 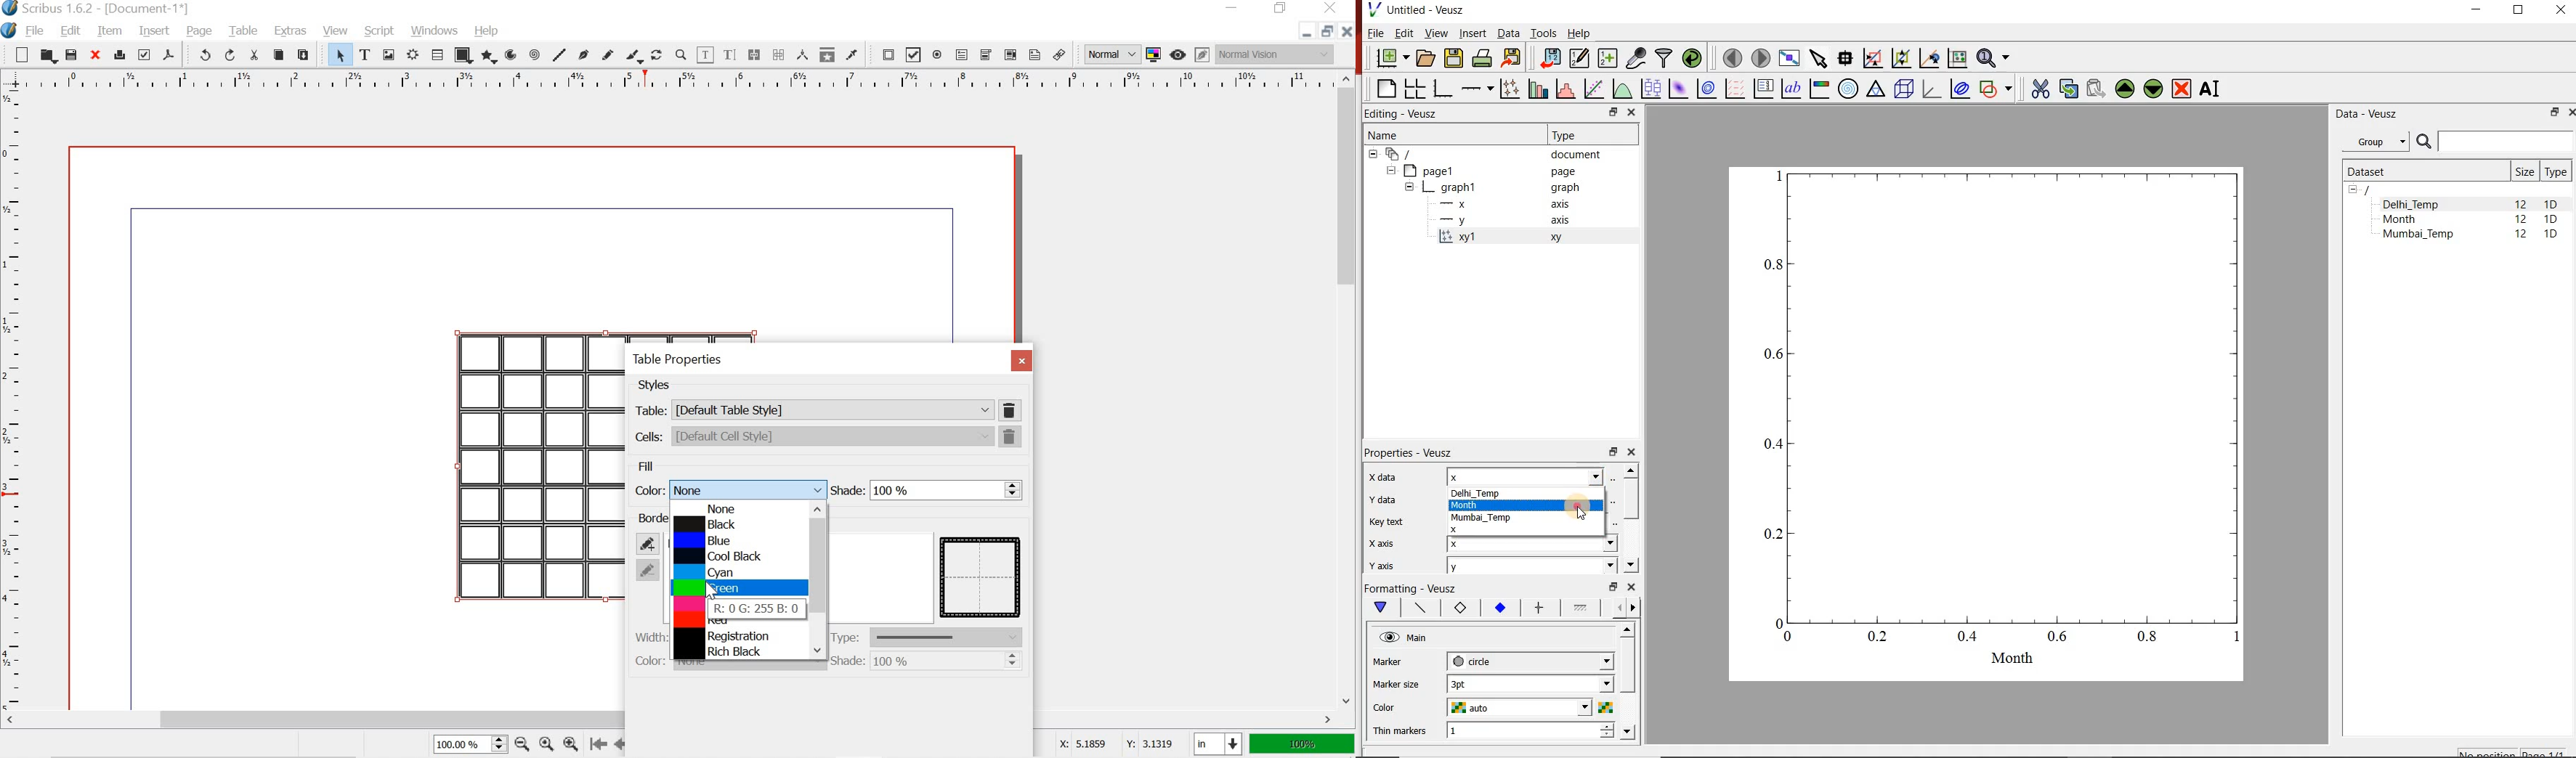 What do you see at coordinates (254, 56) in the screenshot?
I see `cut` at bounding box center [254, 56].